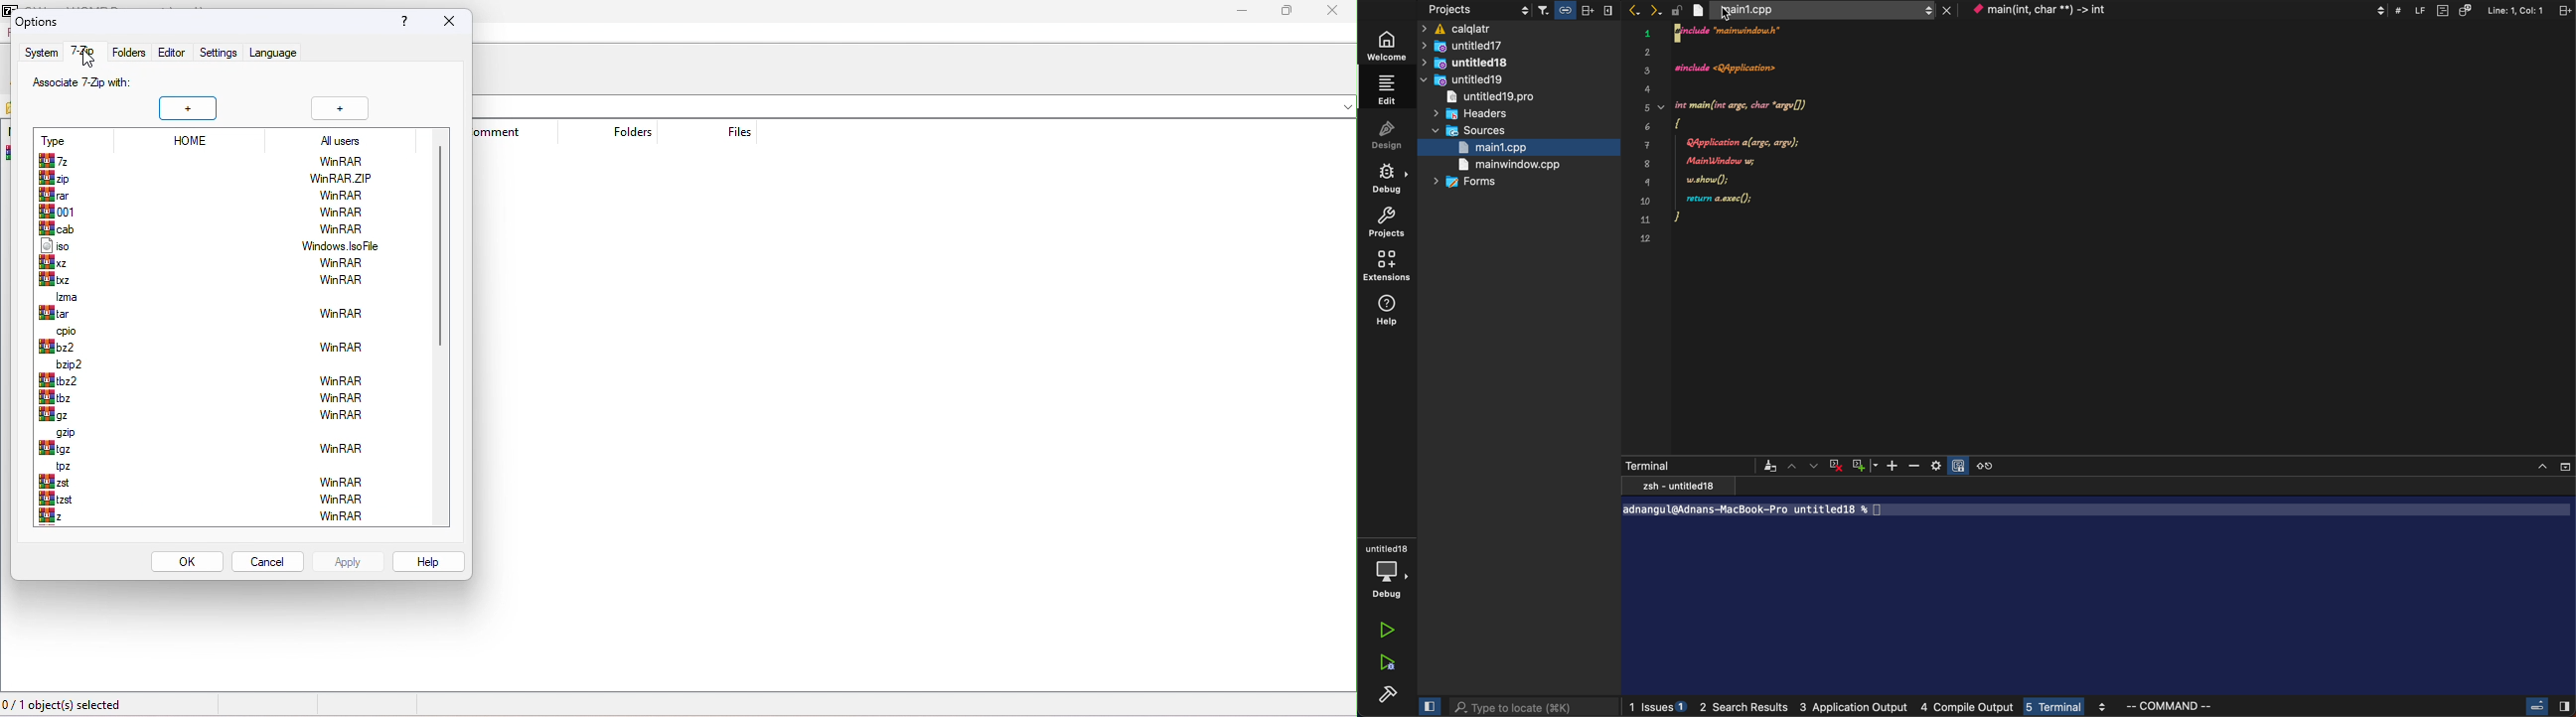 The image size is (2576, 728). I want to click on terminal, so click(2099, 586).